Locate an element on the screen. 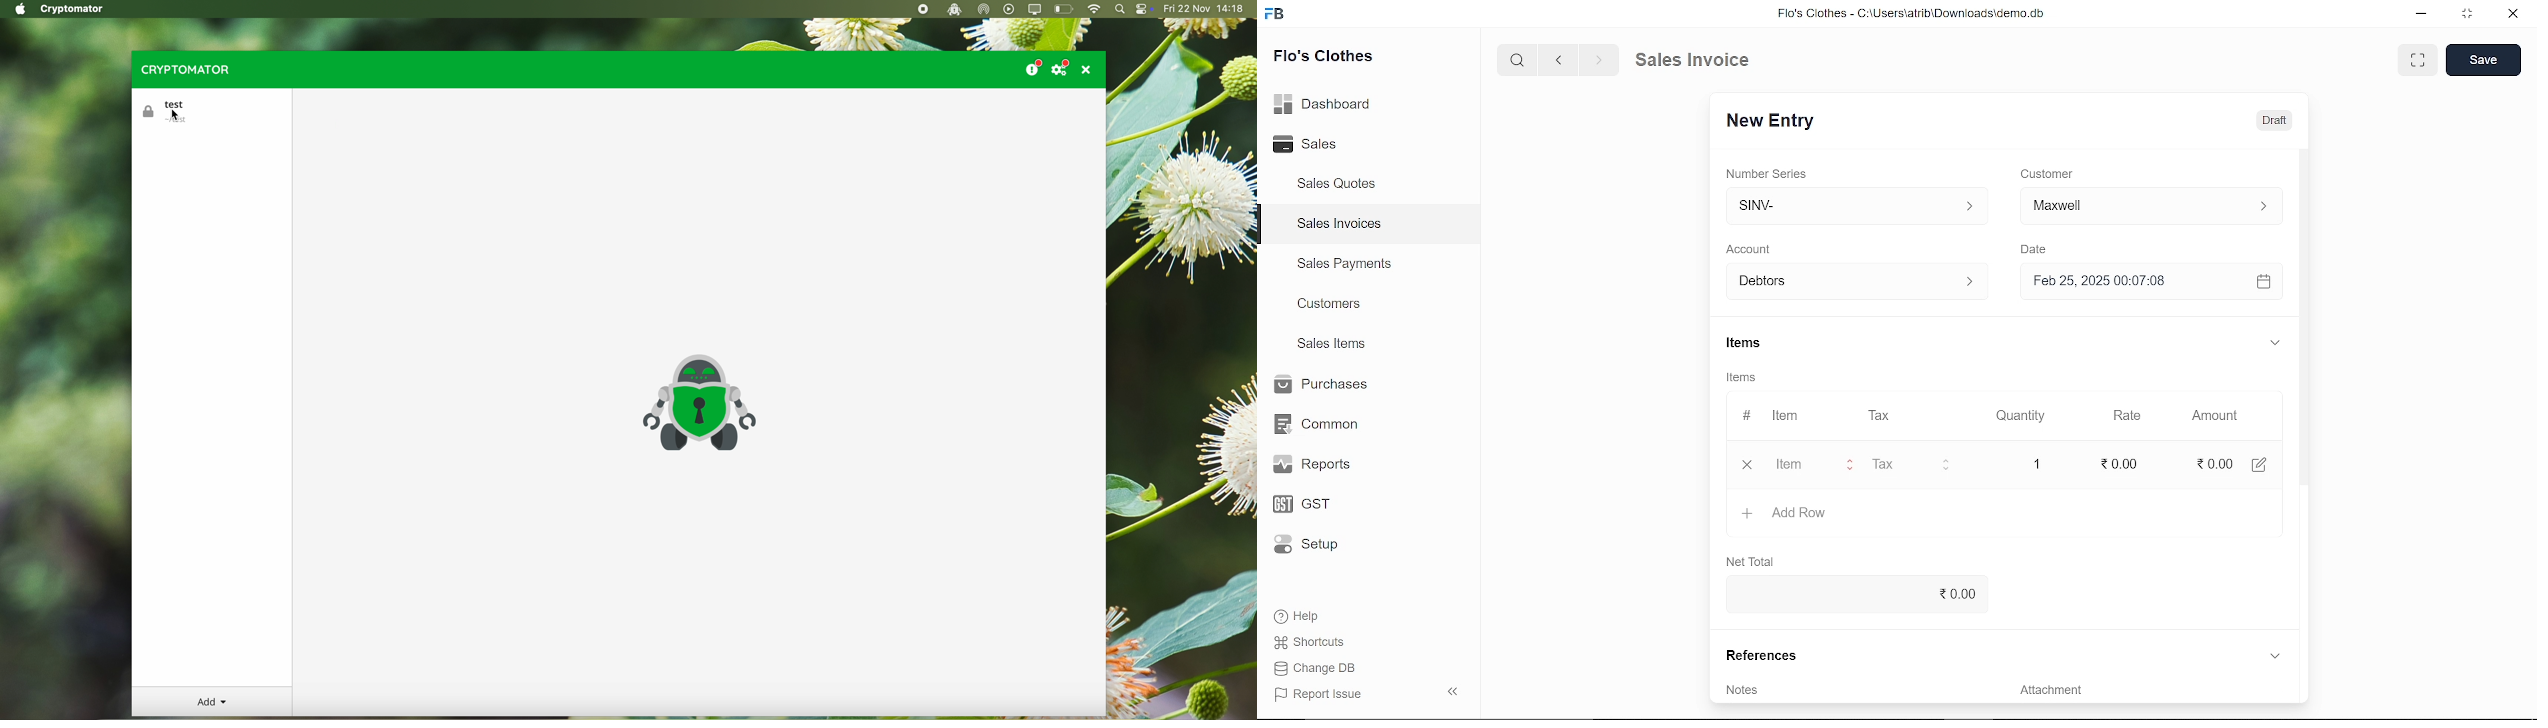 The width and height of the screenshot is (2548, 728). Flo's Clothes - G:AUserslatribiDownloadsidemo.do is located at coordinates (1908, 13).